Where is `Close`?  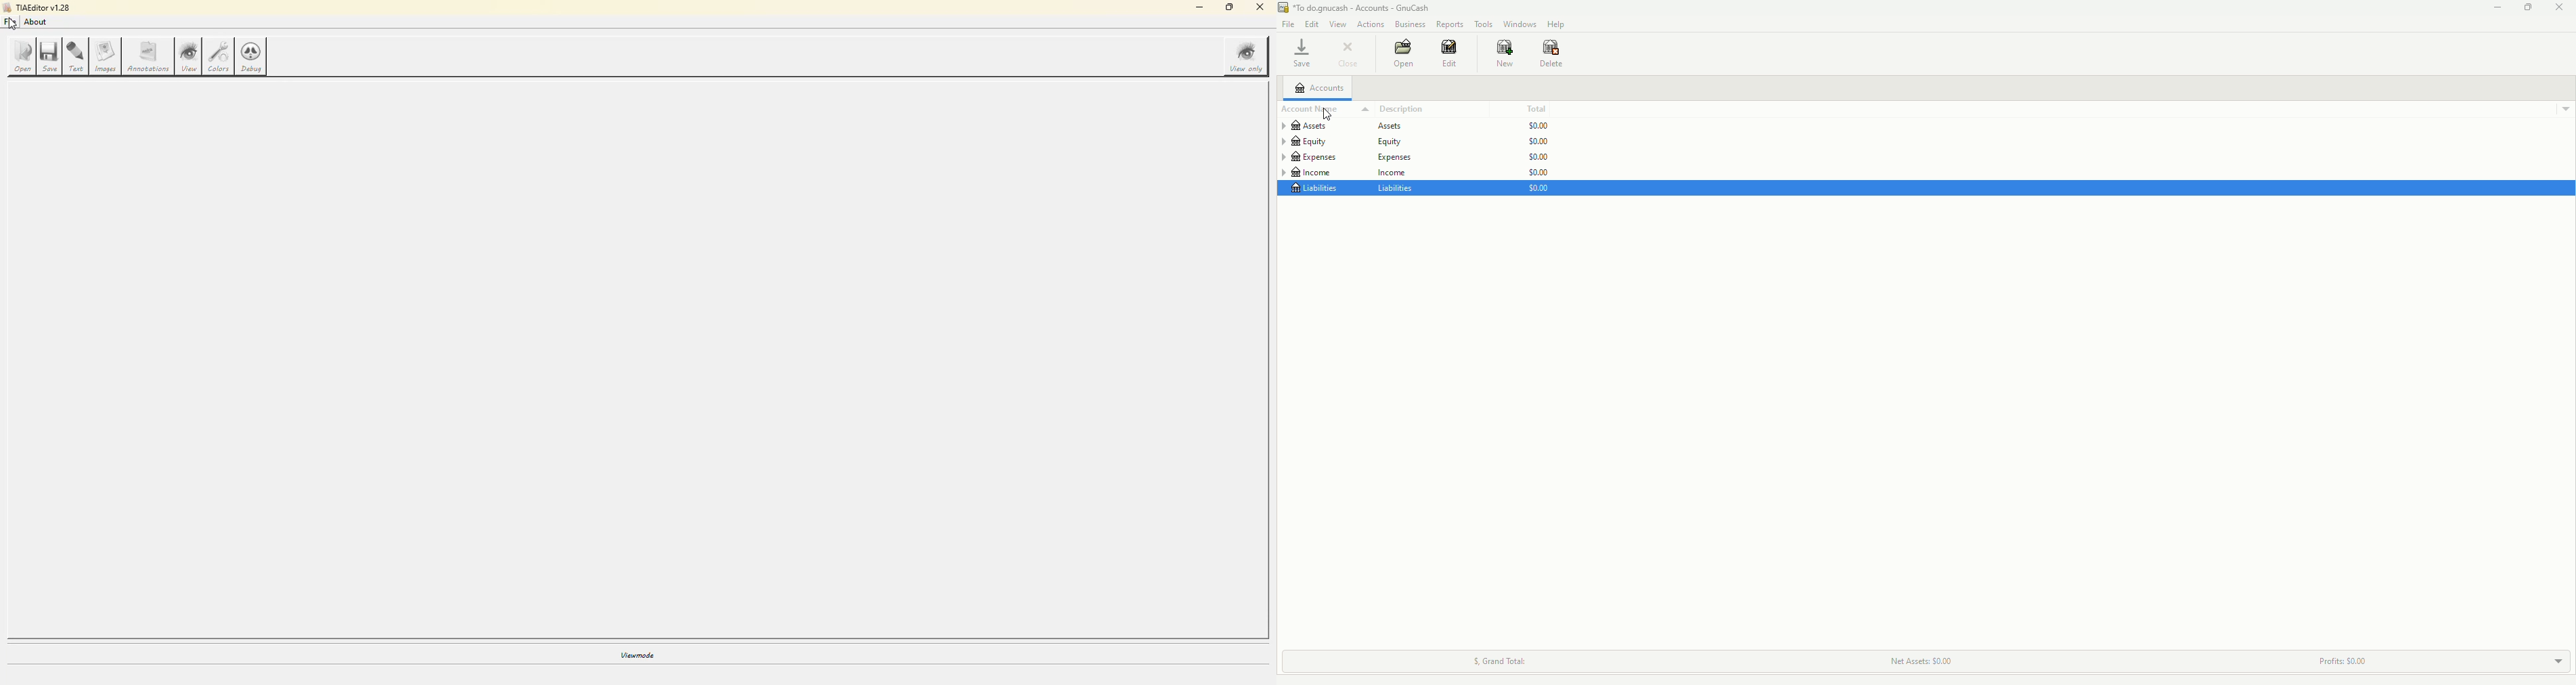
Close is located at coordinates (2561, 7).